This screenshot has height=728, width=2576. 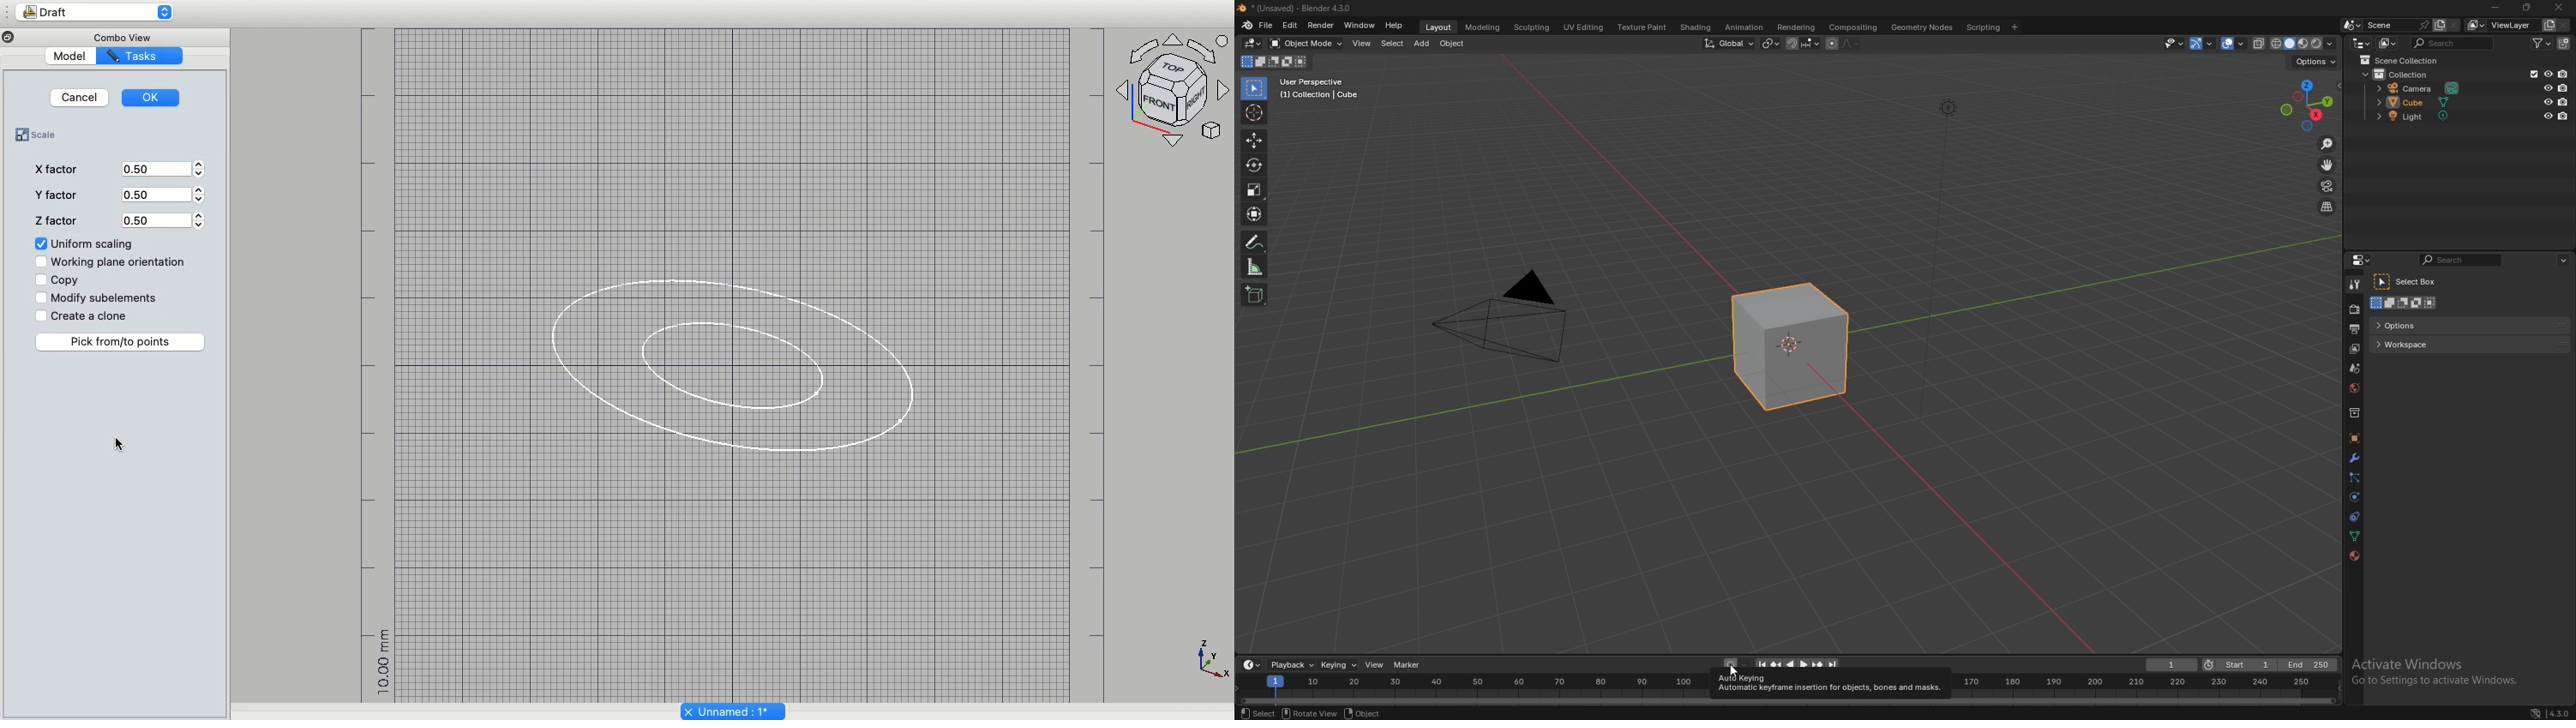 What do you see at coordinates (2550, 24) in the screenshot?
I see `add view layer` at bounding box center [2550, 24].